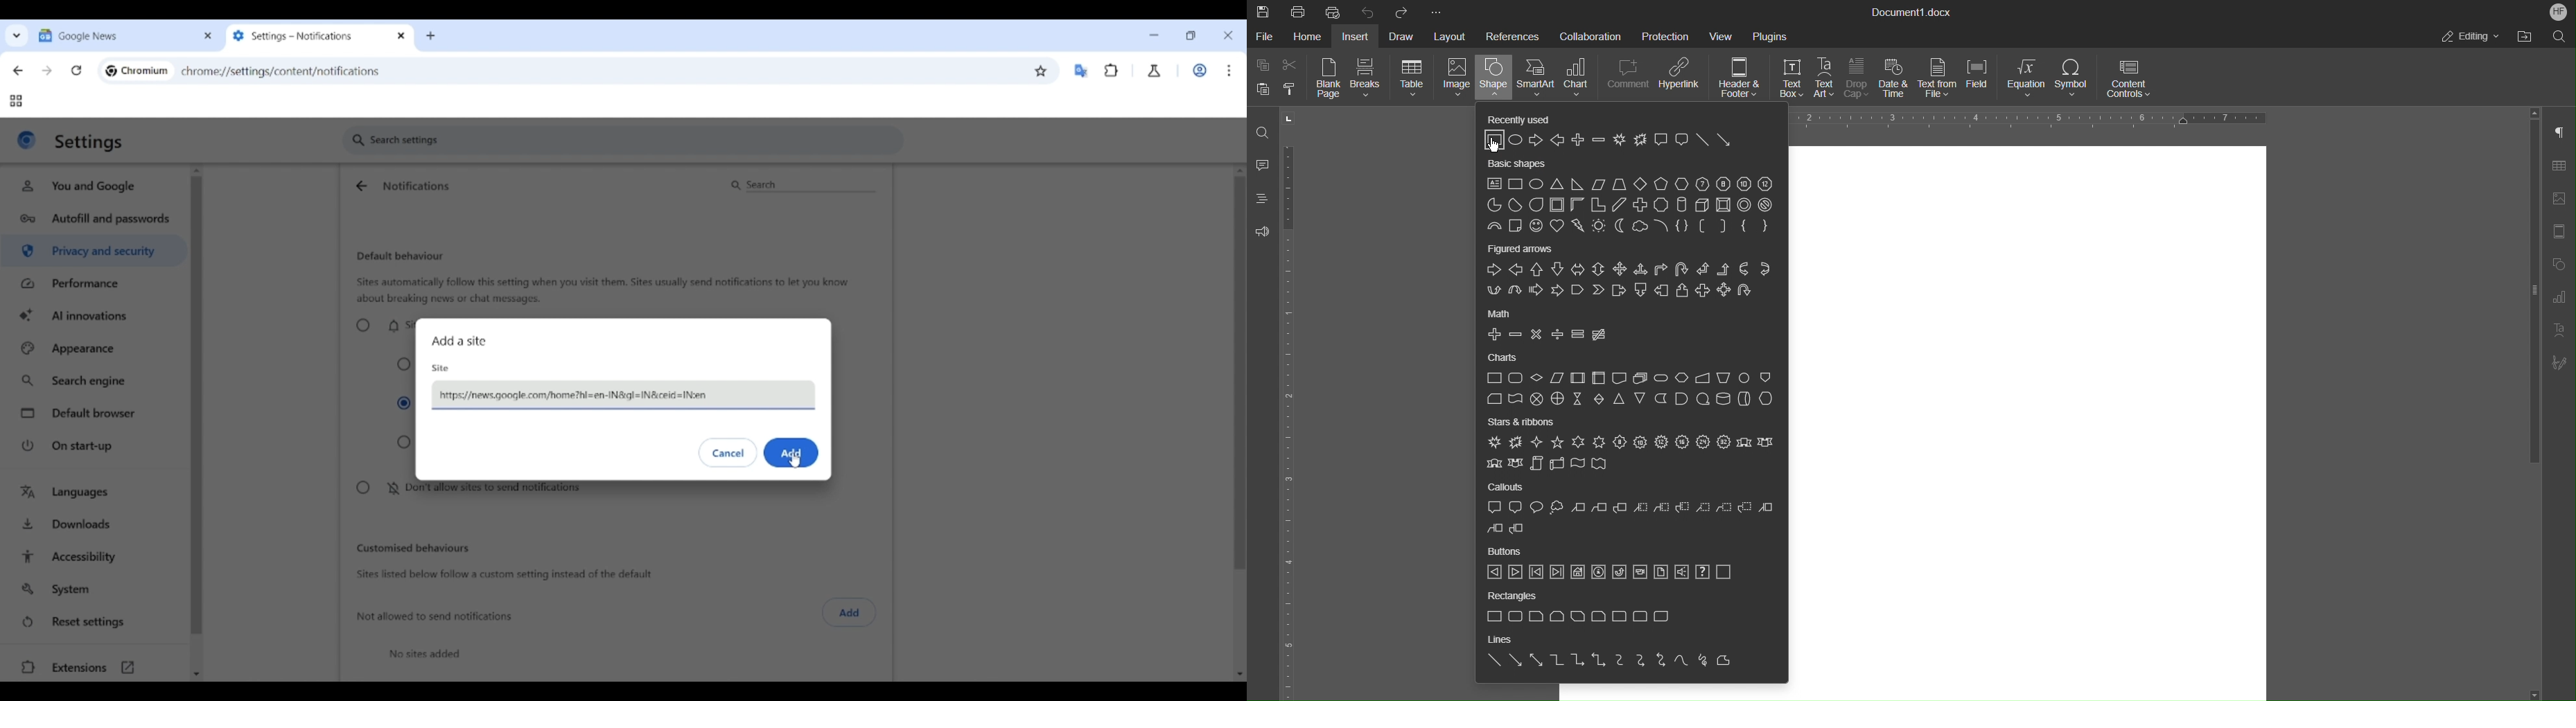 The height and width of the screenshot is (728, 2576). I want to click on Settings, so click(90, 142).